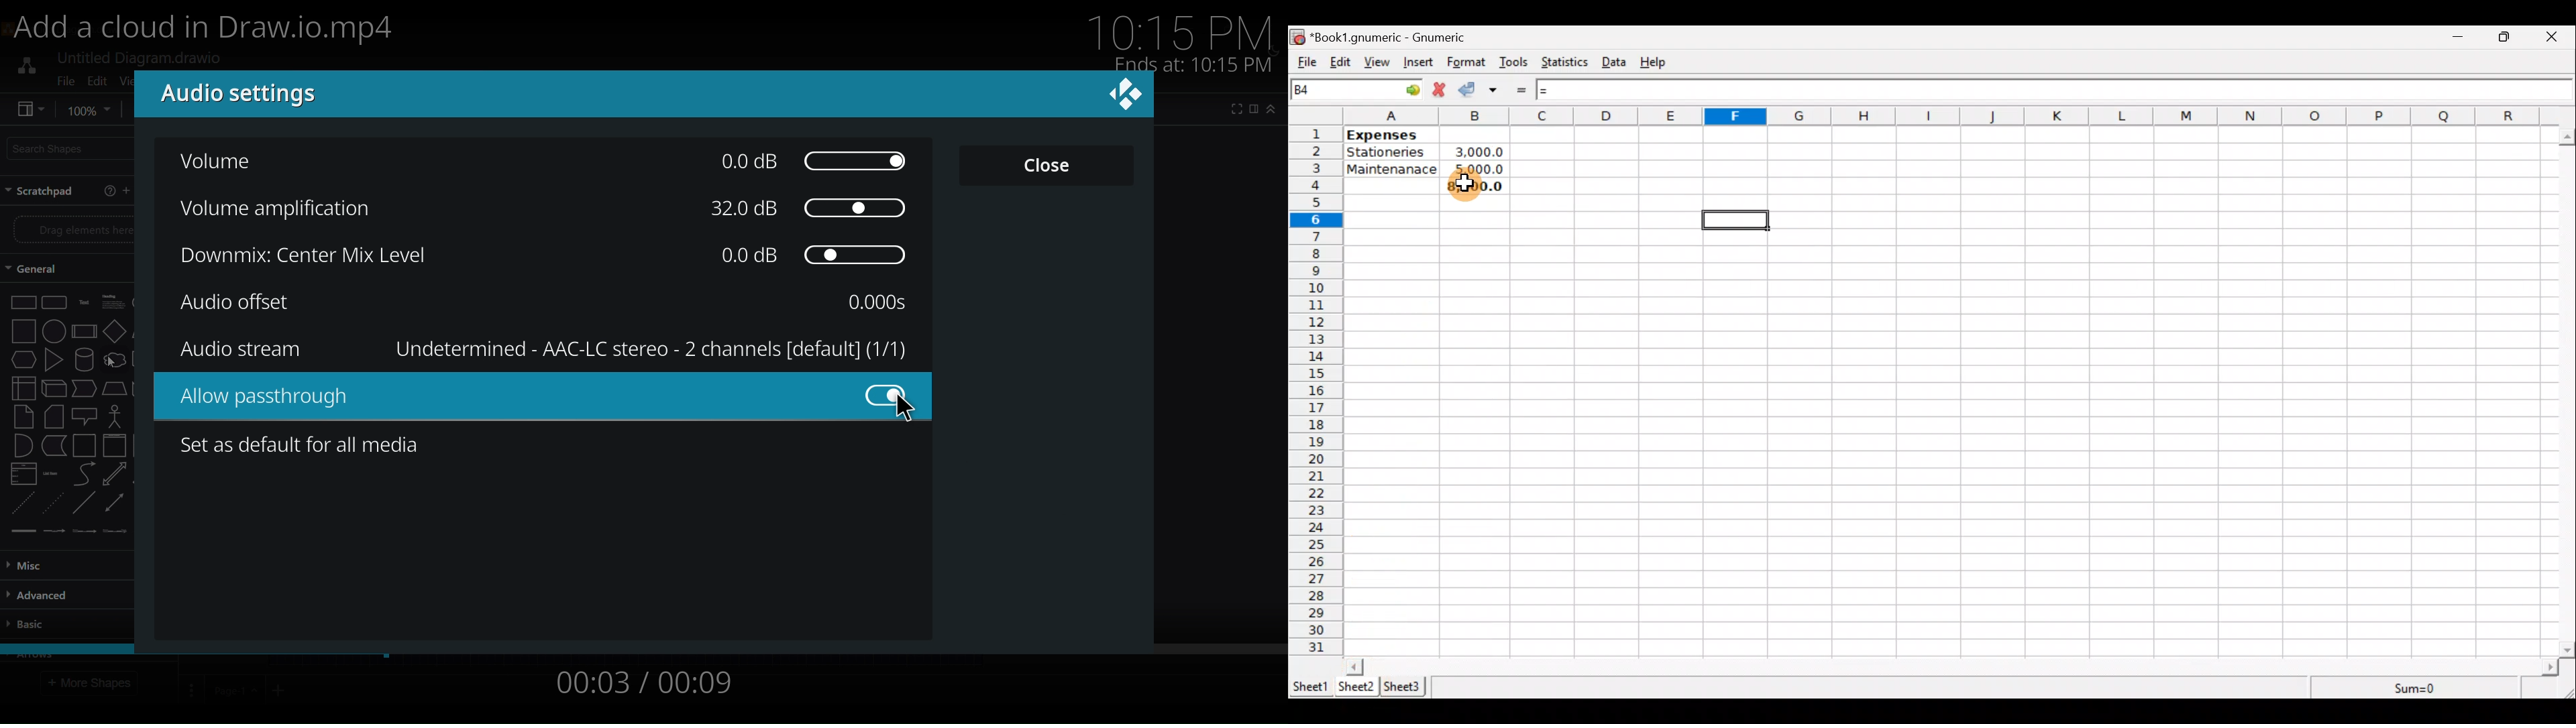  I want to click on close dialog, so click(1126, 103).